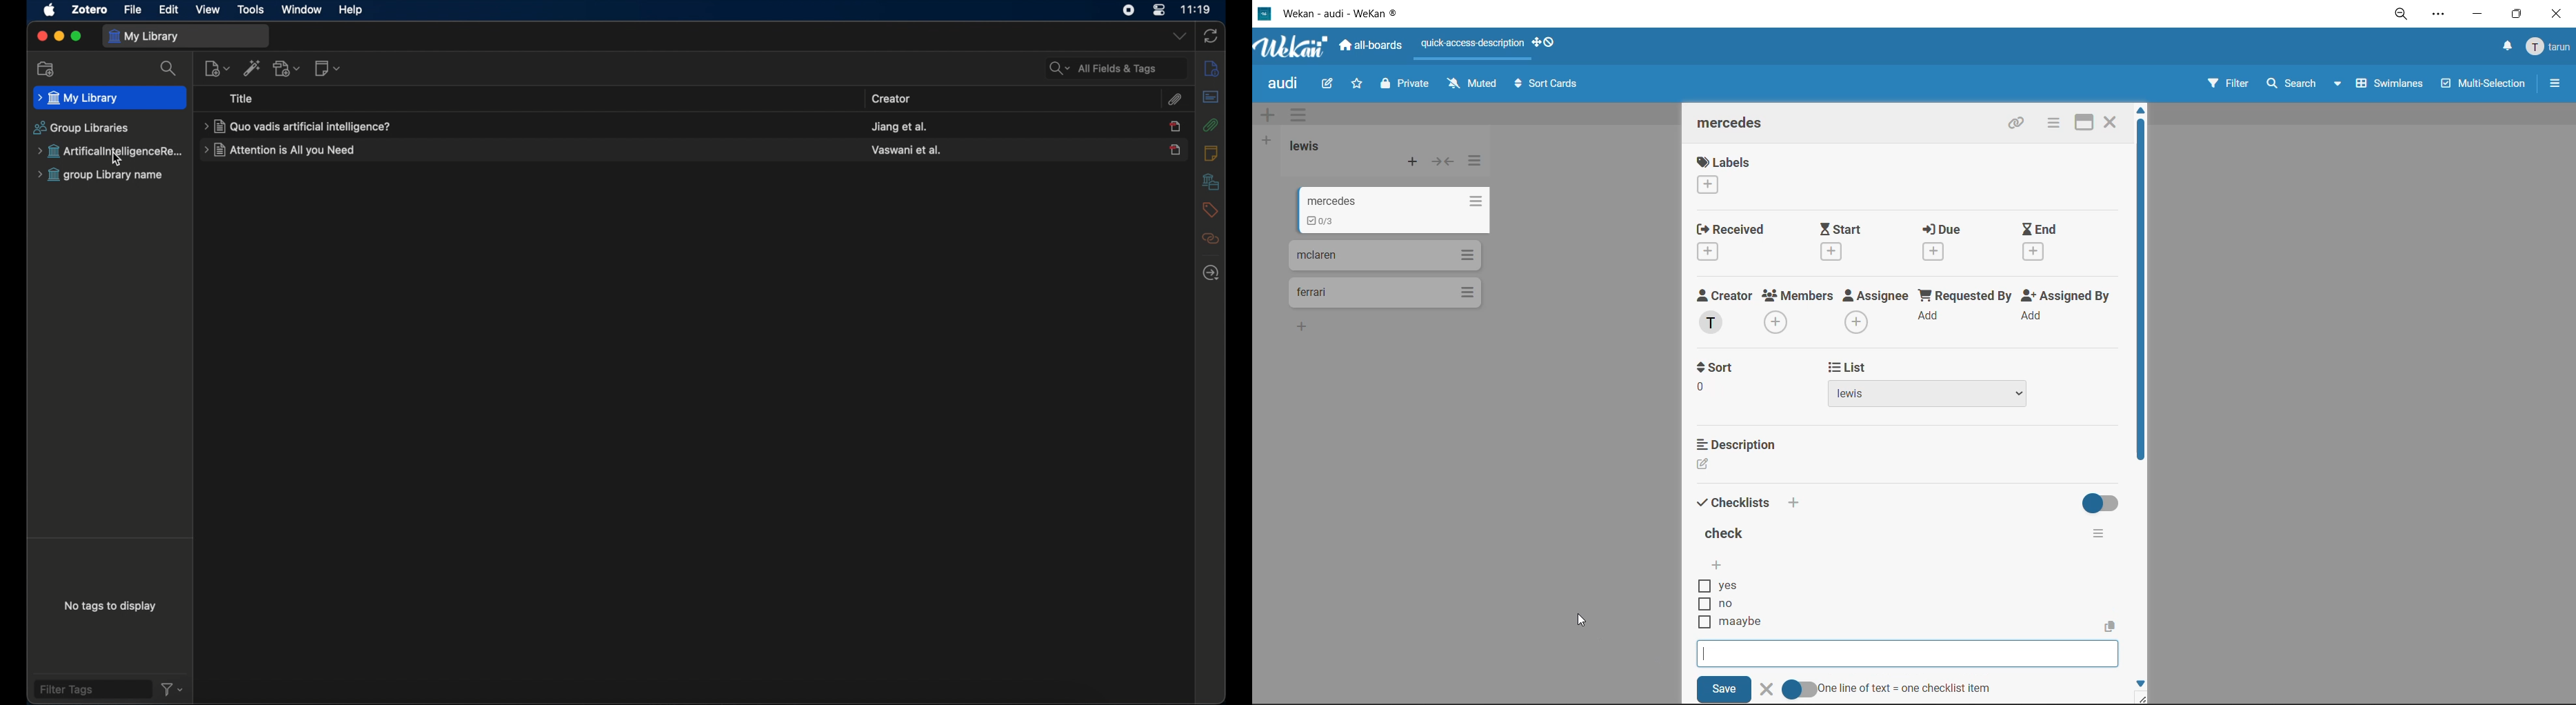  Describe the element at coordinates (48, 10) in the screenshot. I see `apple icon` at that location.